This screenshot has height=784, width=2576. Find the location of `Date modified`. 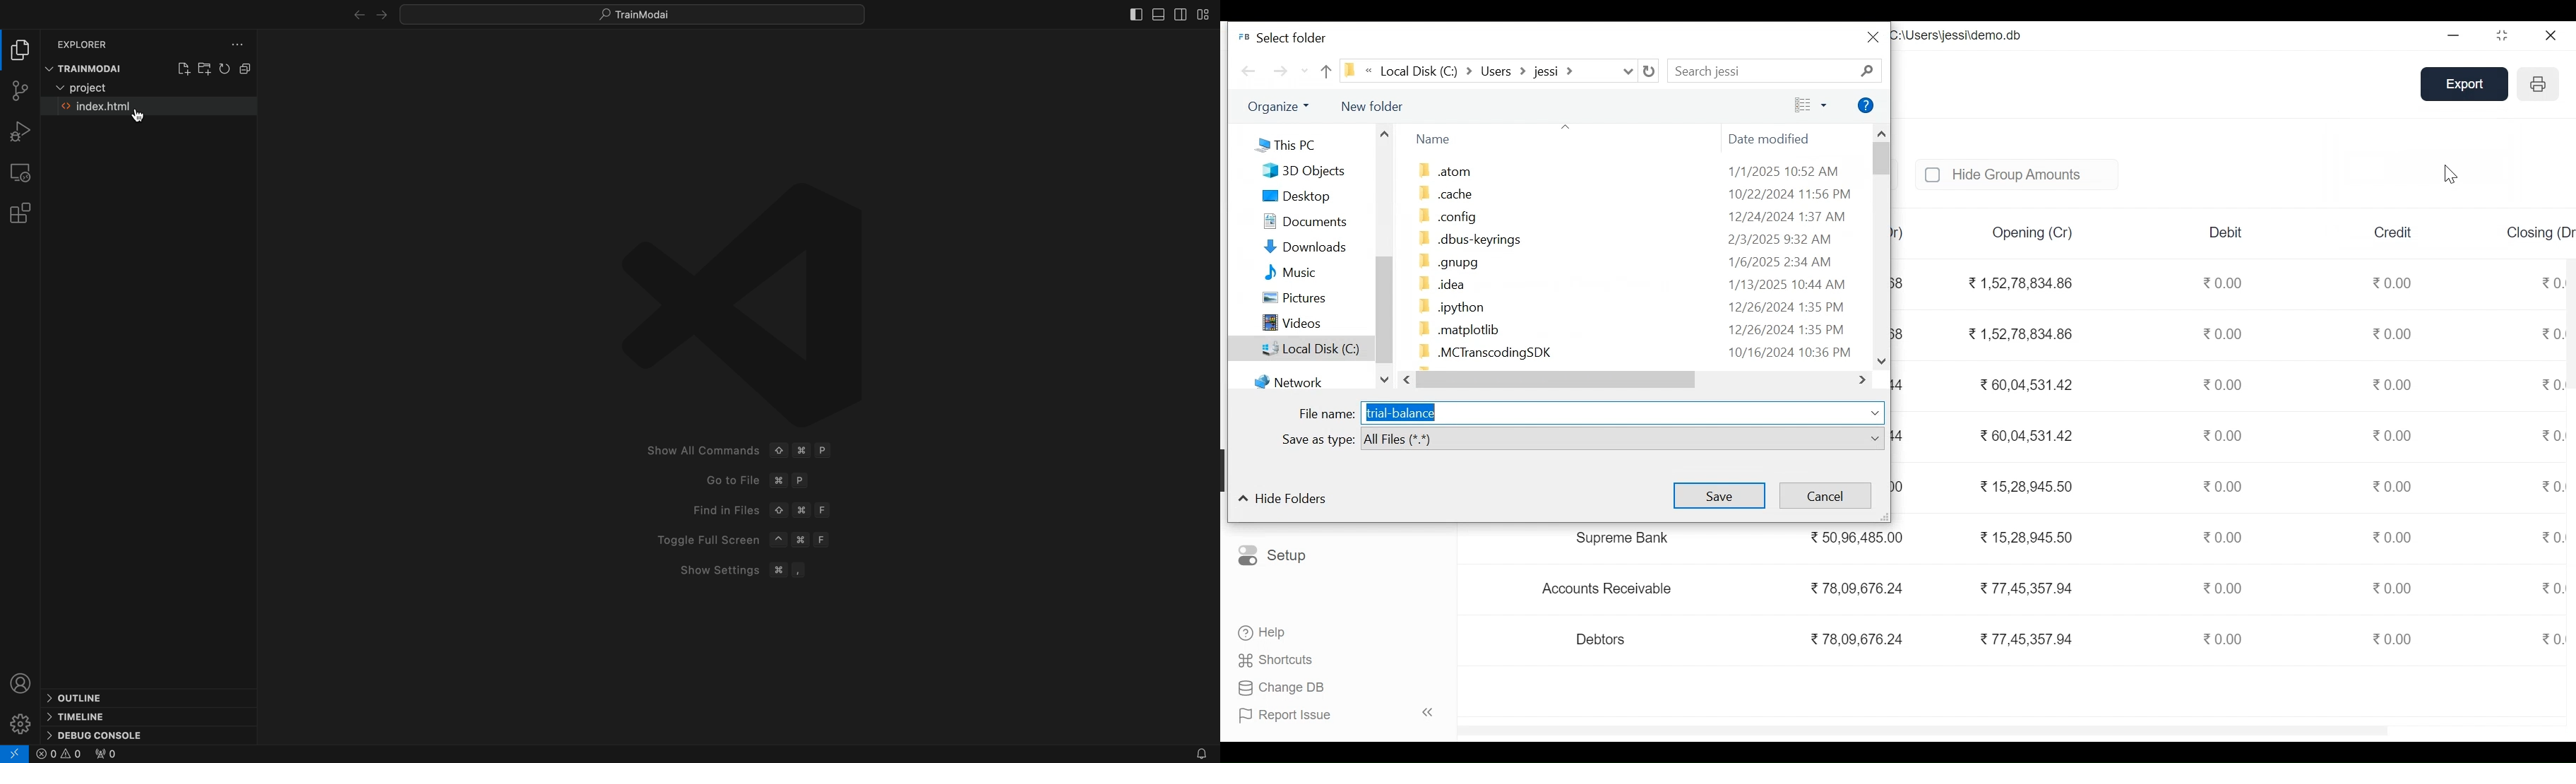

Date modified is located at coordinates (1772, 141).